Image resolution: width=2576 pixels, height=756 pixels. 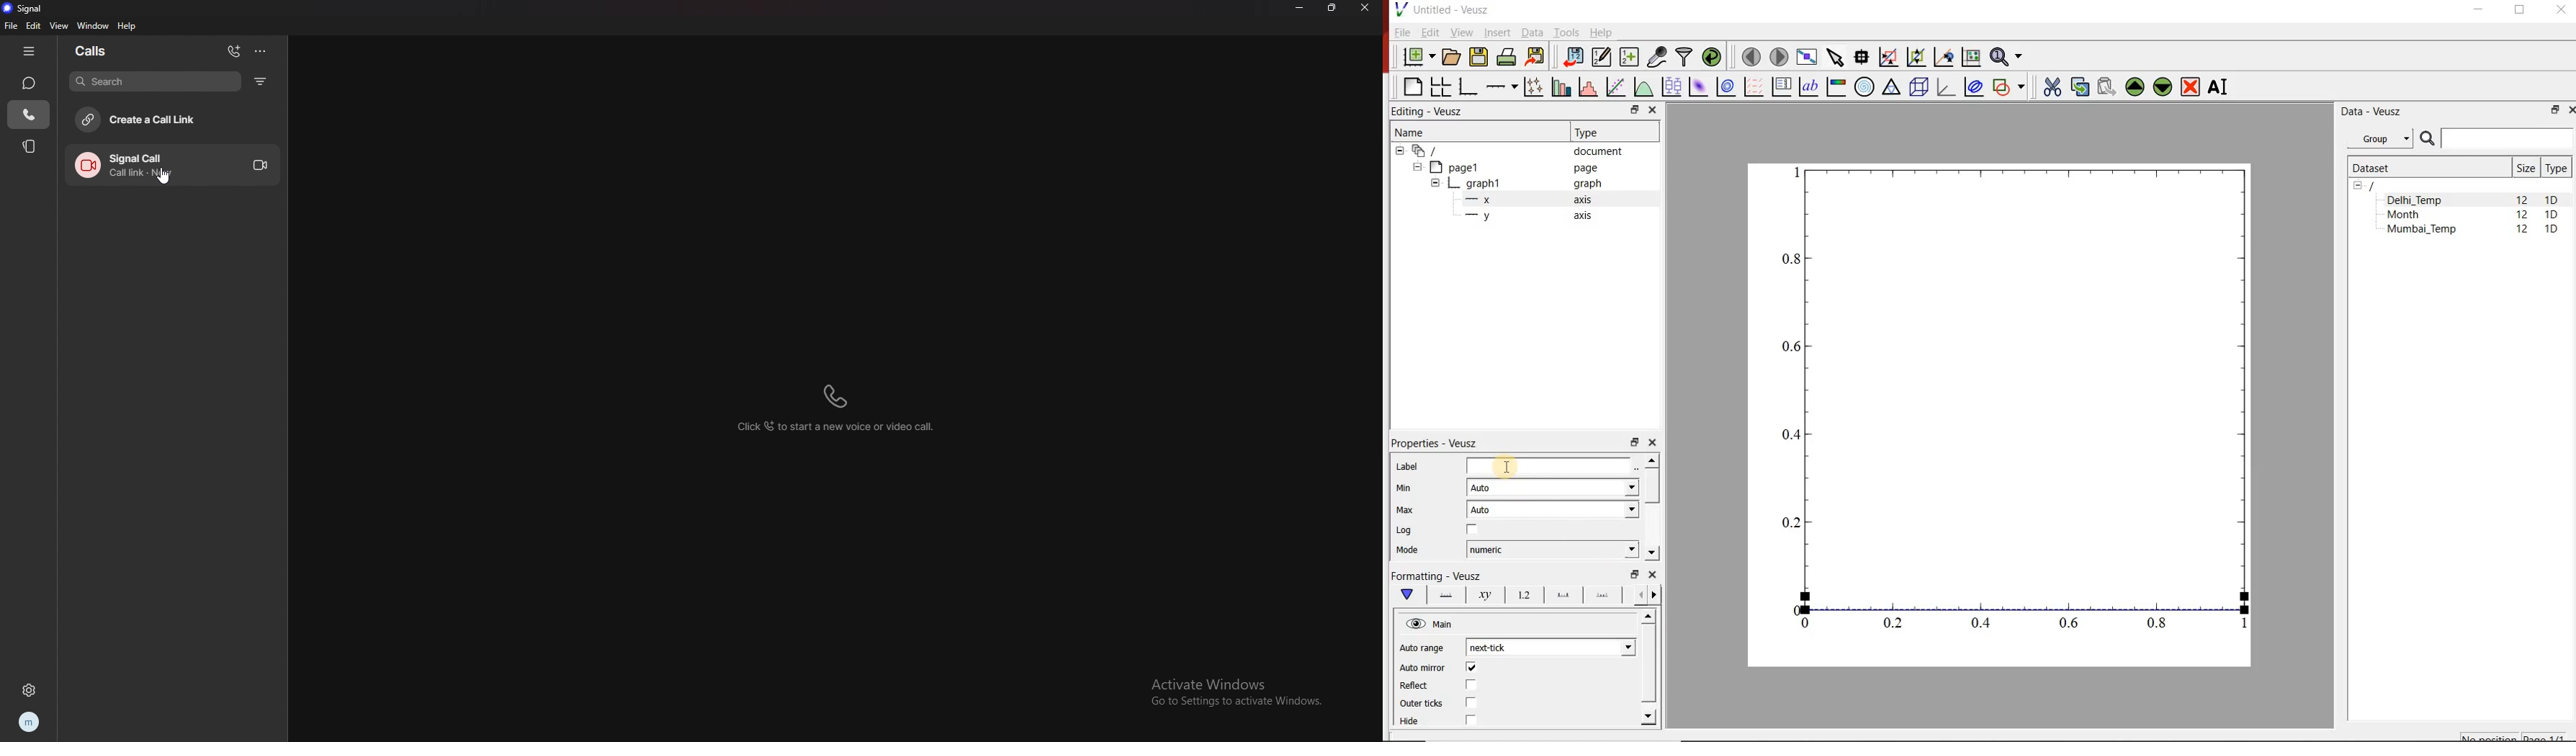 I want to click on call, so click(x=174, y=165).